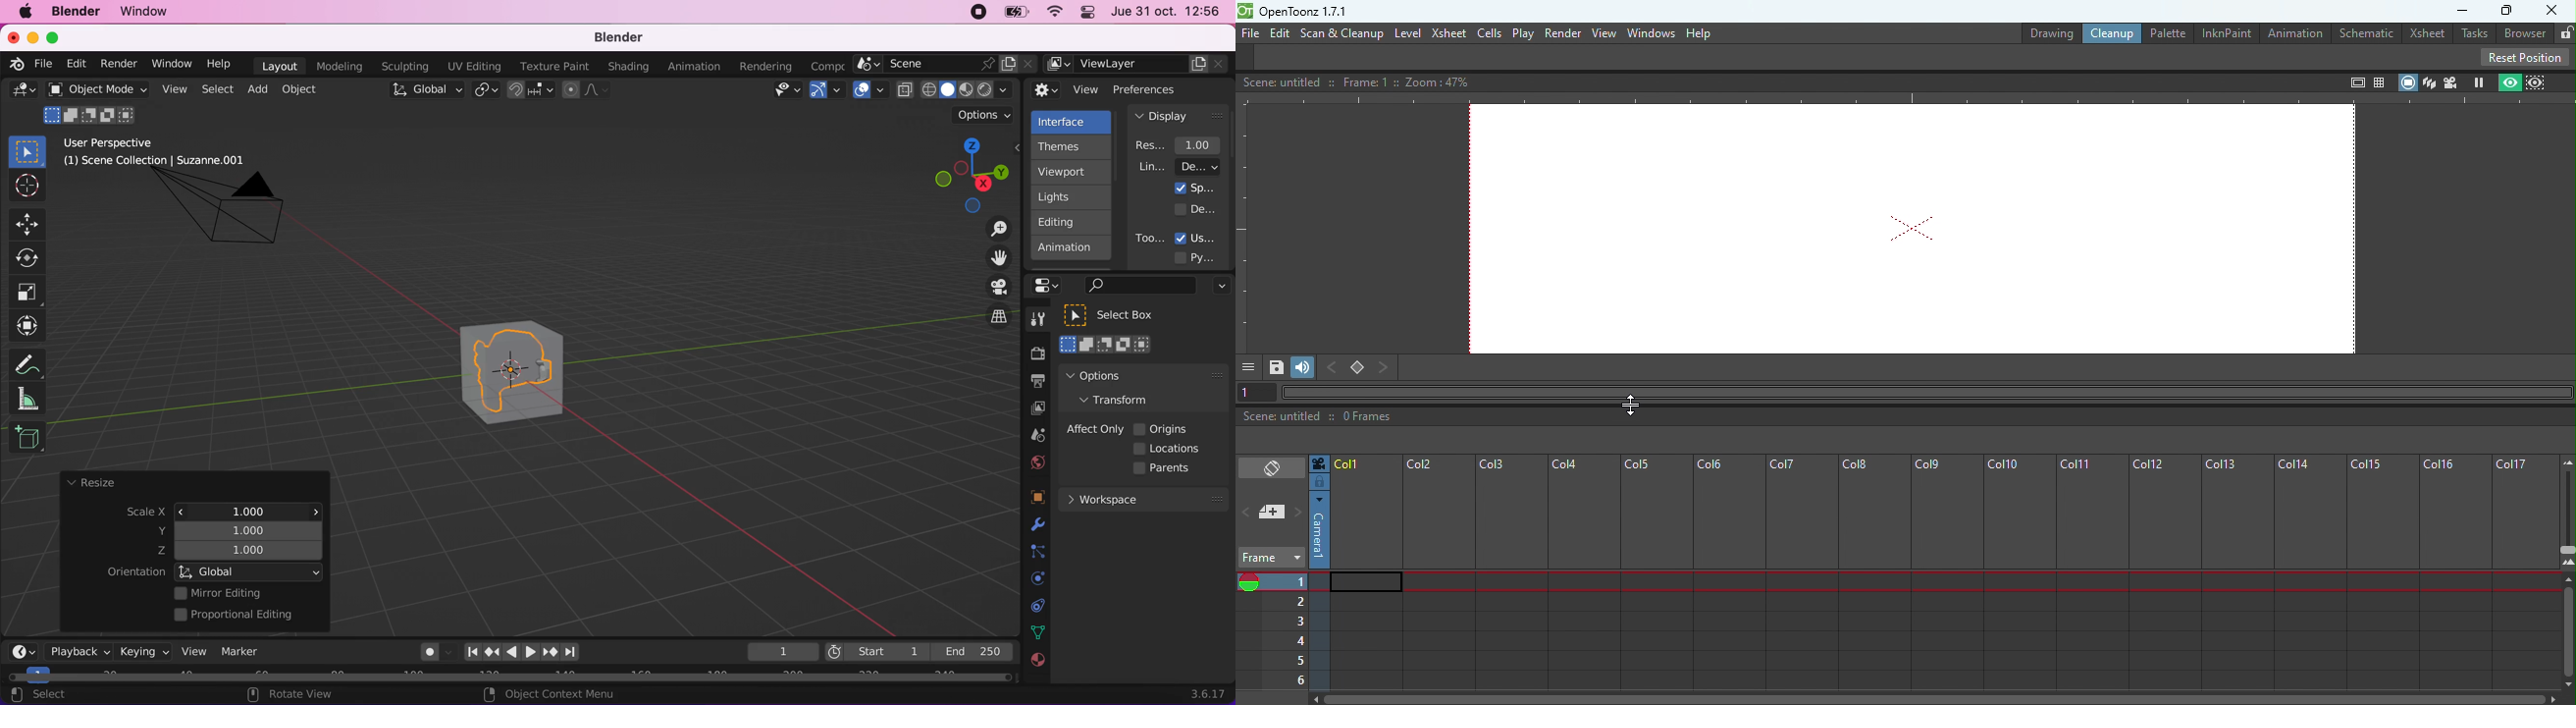 This screenshot has height=728, width=2576. I want to click on jump to end point, so click(470, 652).